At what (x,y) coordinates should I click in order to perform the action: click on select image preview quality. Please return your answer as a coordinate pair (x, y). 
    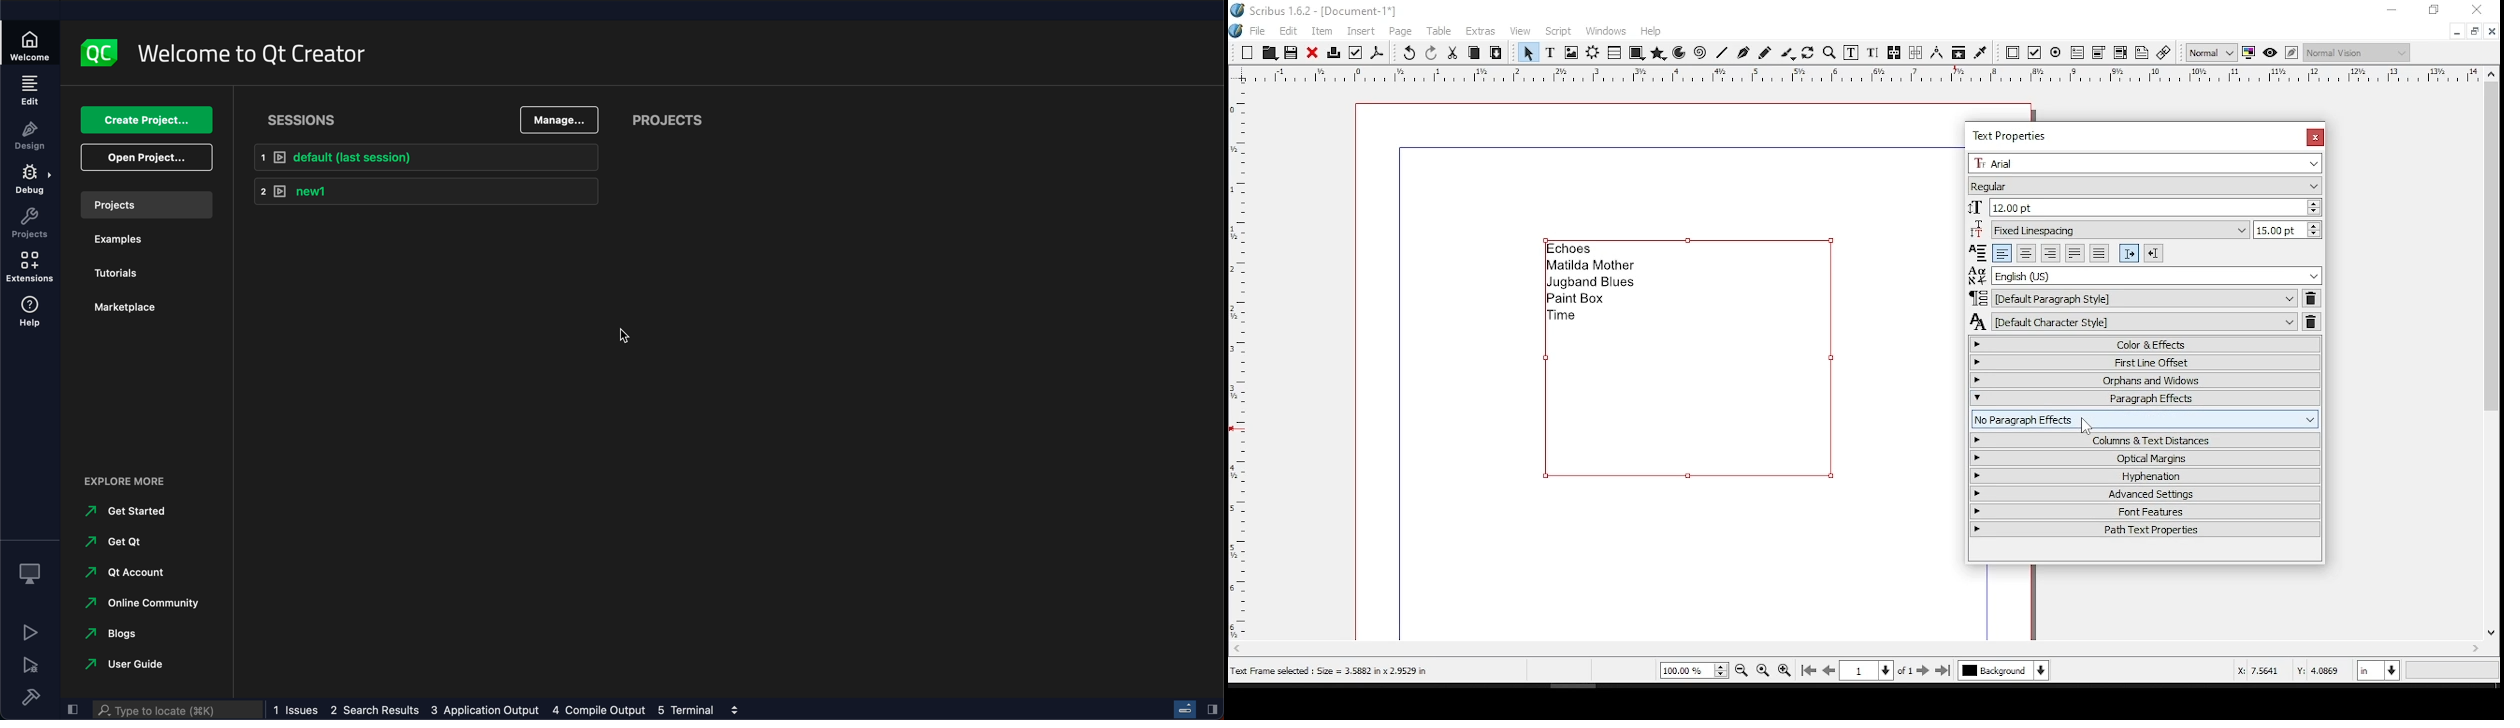
    Looking at the image, I should click on (2211, 52).